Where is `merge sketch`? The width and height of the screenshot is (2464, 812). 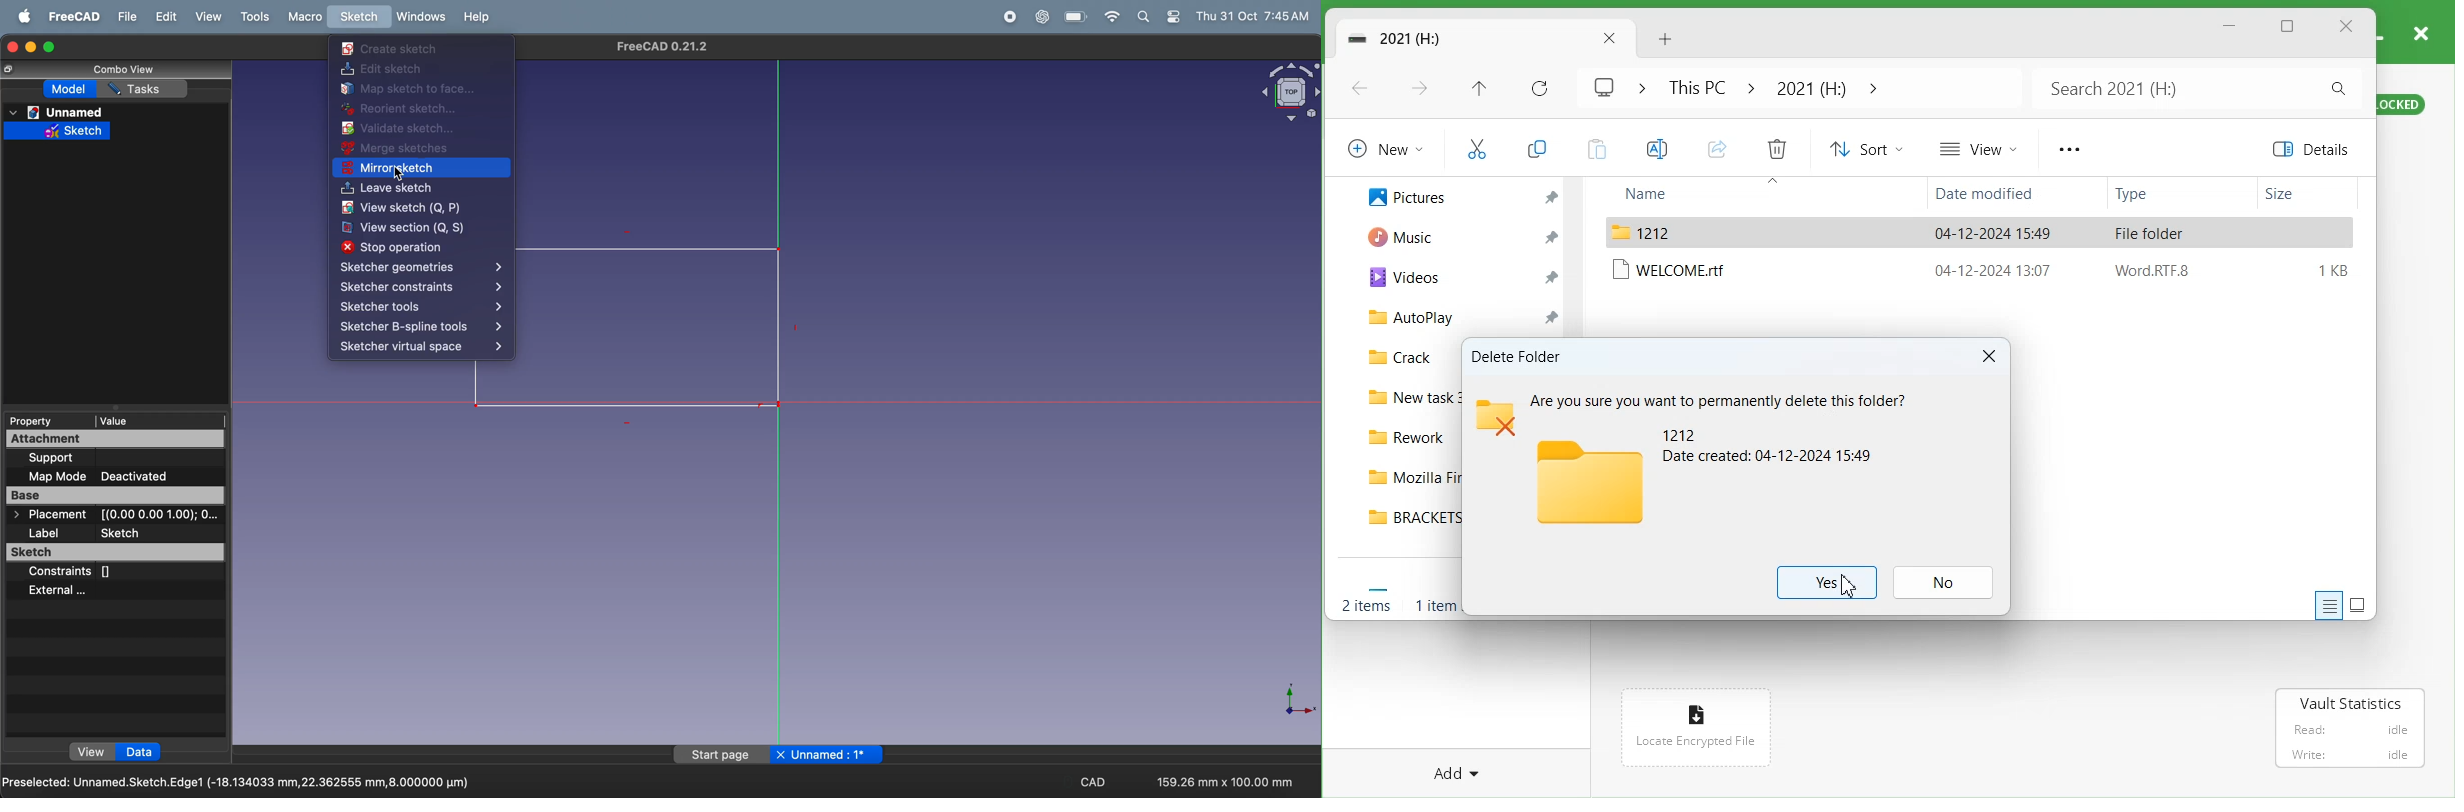 merge sketch is located at coordinates (408, 149).